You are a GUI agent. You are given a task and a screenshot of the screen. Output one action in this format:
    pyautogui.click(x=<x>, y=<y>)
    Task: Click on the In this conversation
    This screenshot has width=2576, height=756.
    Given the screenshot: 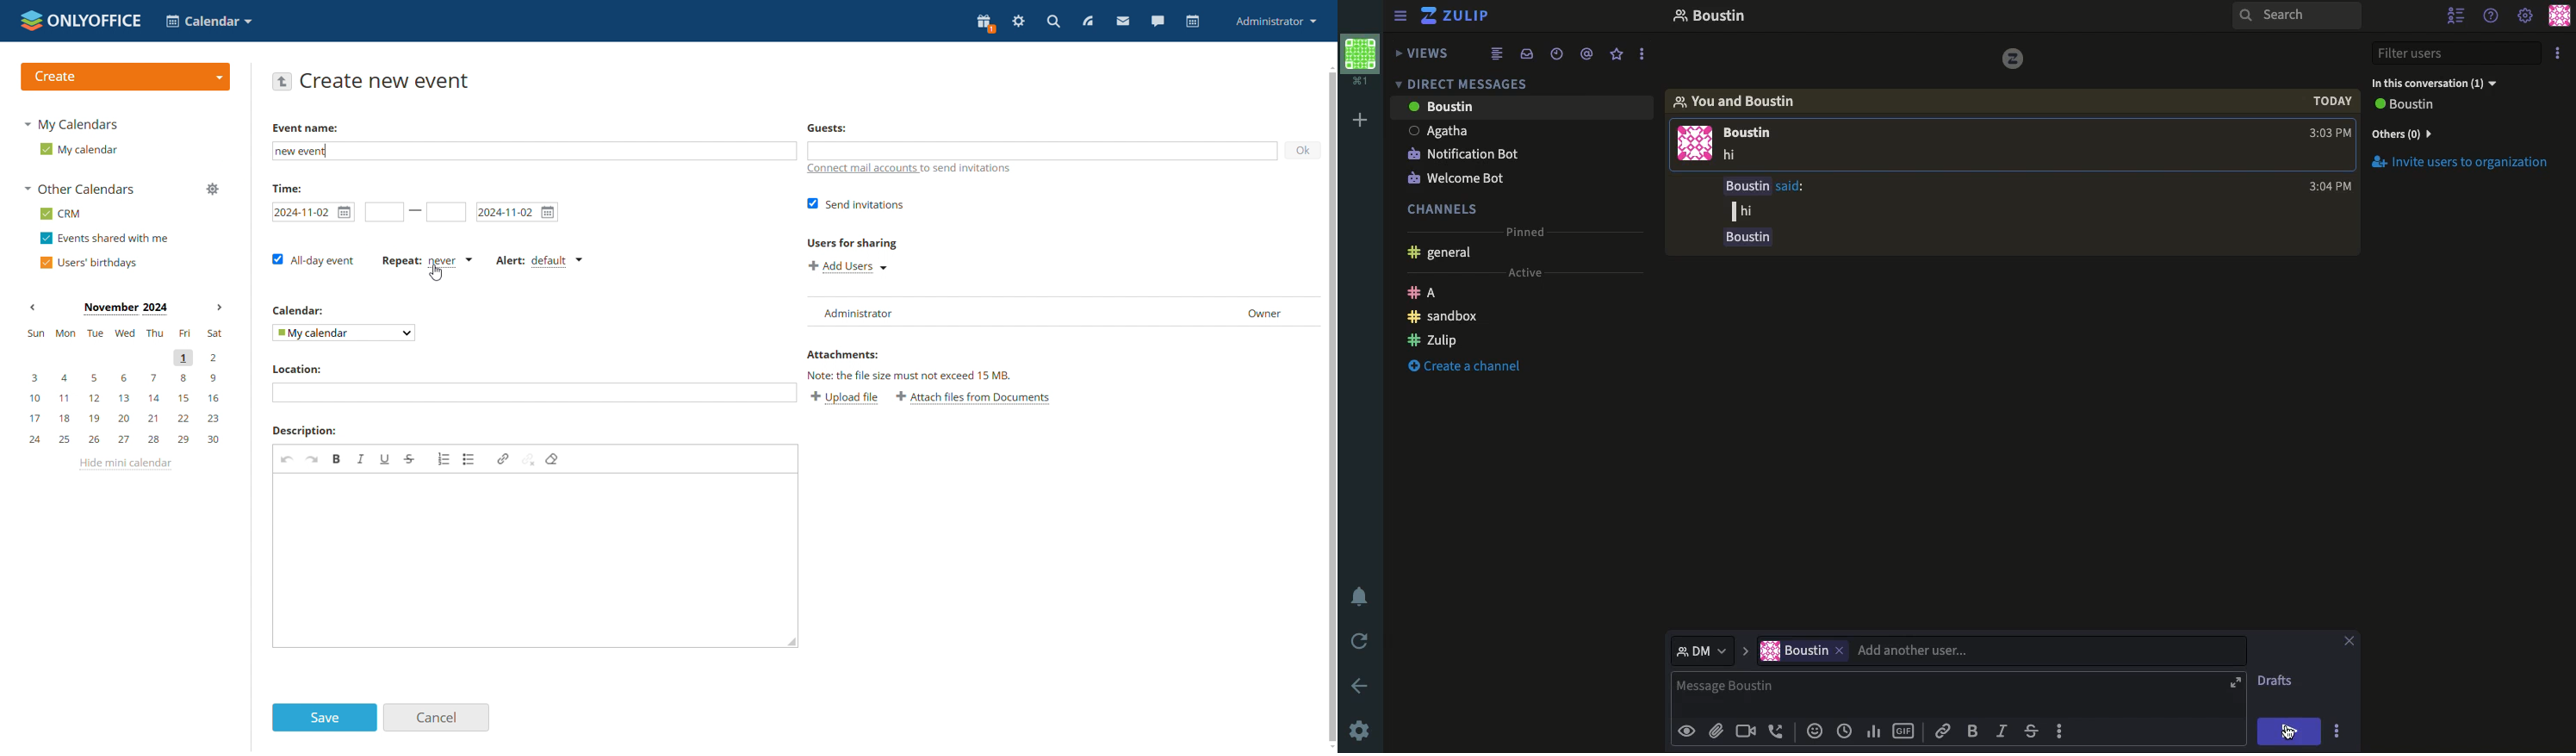 What is the action you would take?
    pyautogui.click(x=2447, y=82)
    